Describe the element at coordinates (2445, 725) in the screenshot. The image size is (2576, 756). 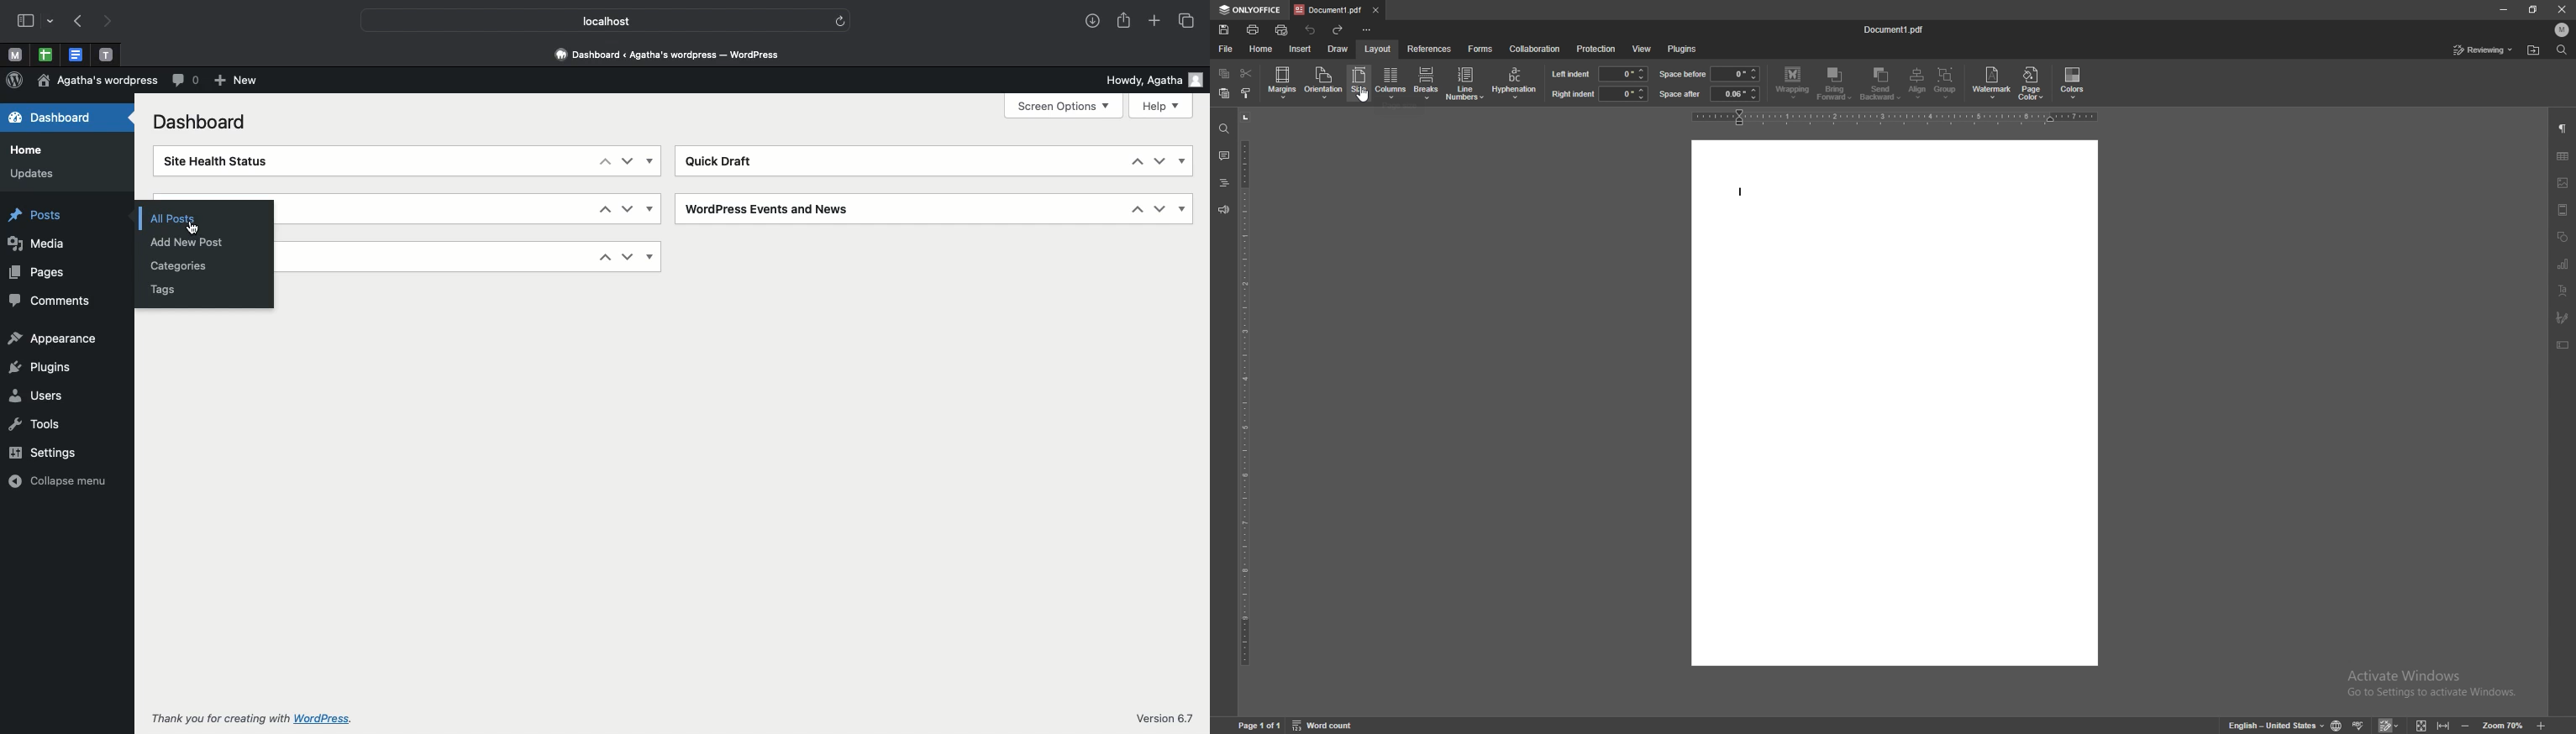
I see `fit to width` at that location.